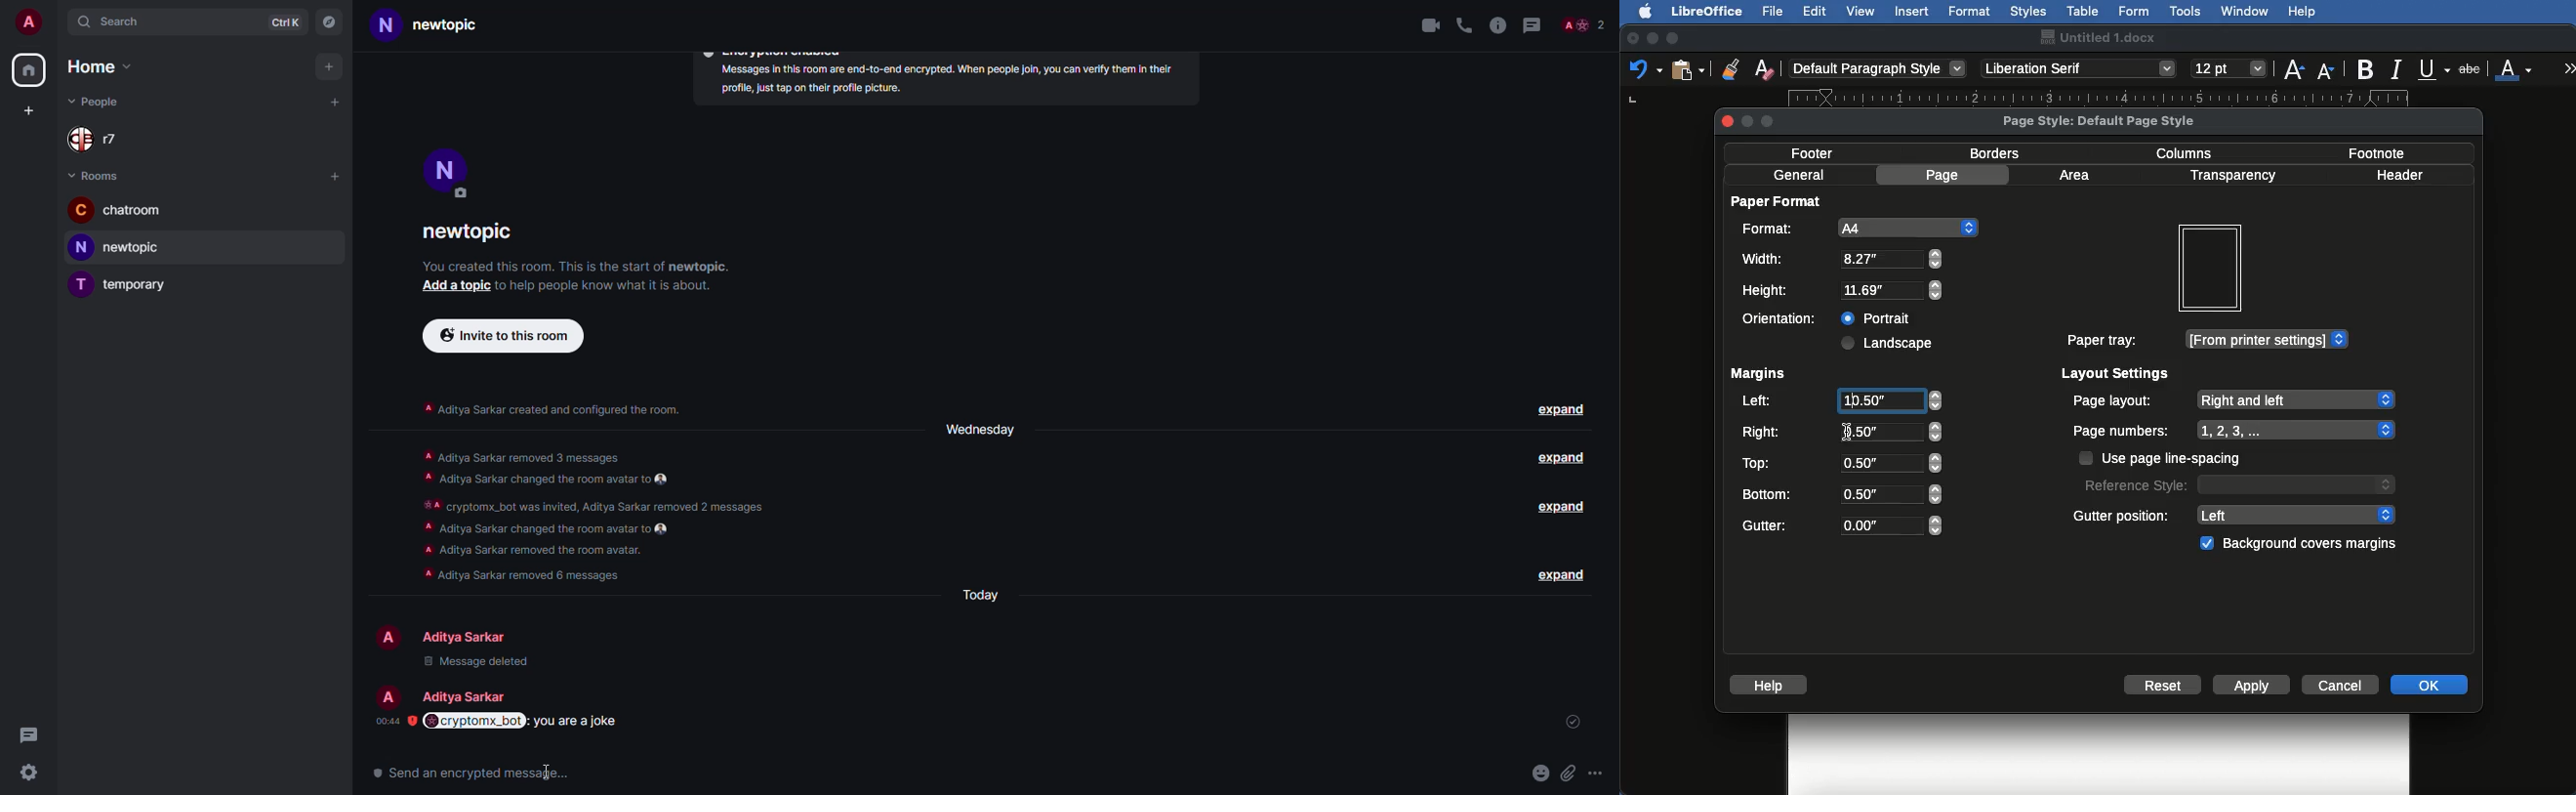 The width and height of the screenshot is (2576, 812). I want to click on Footnote, so click(2375, 152).